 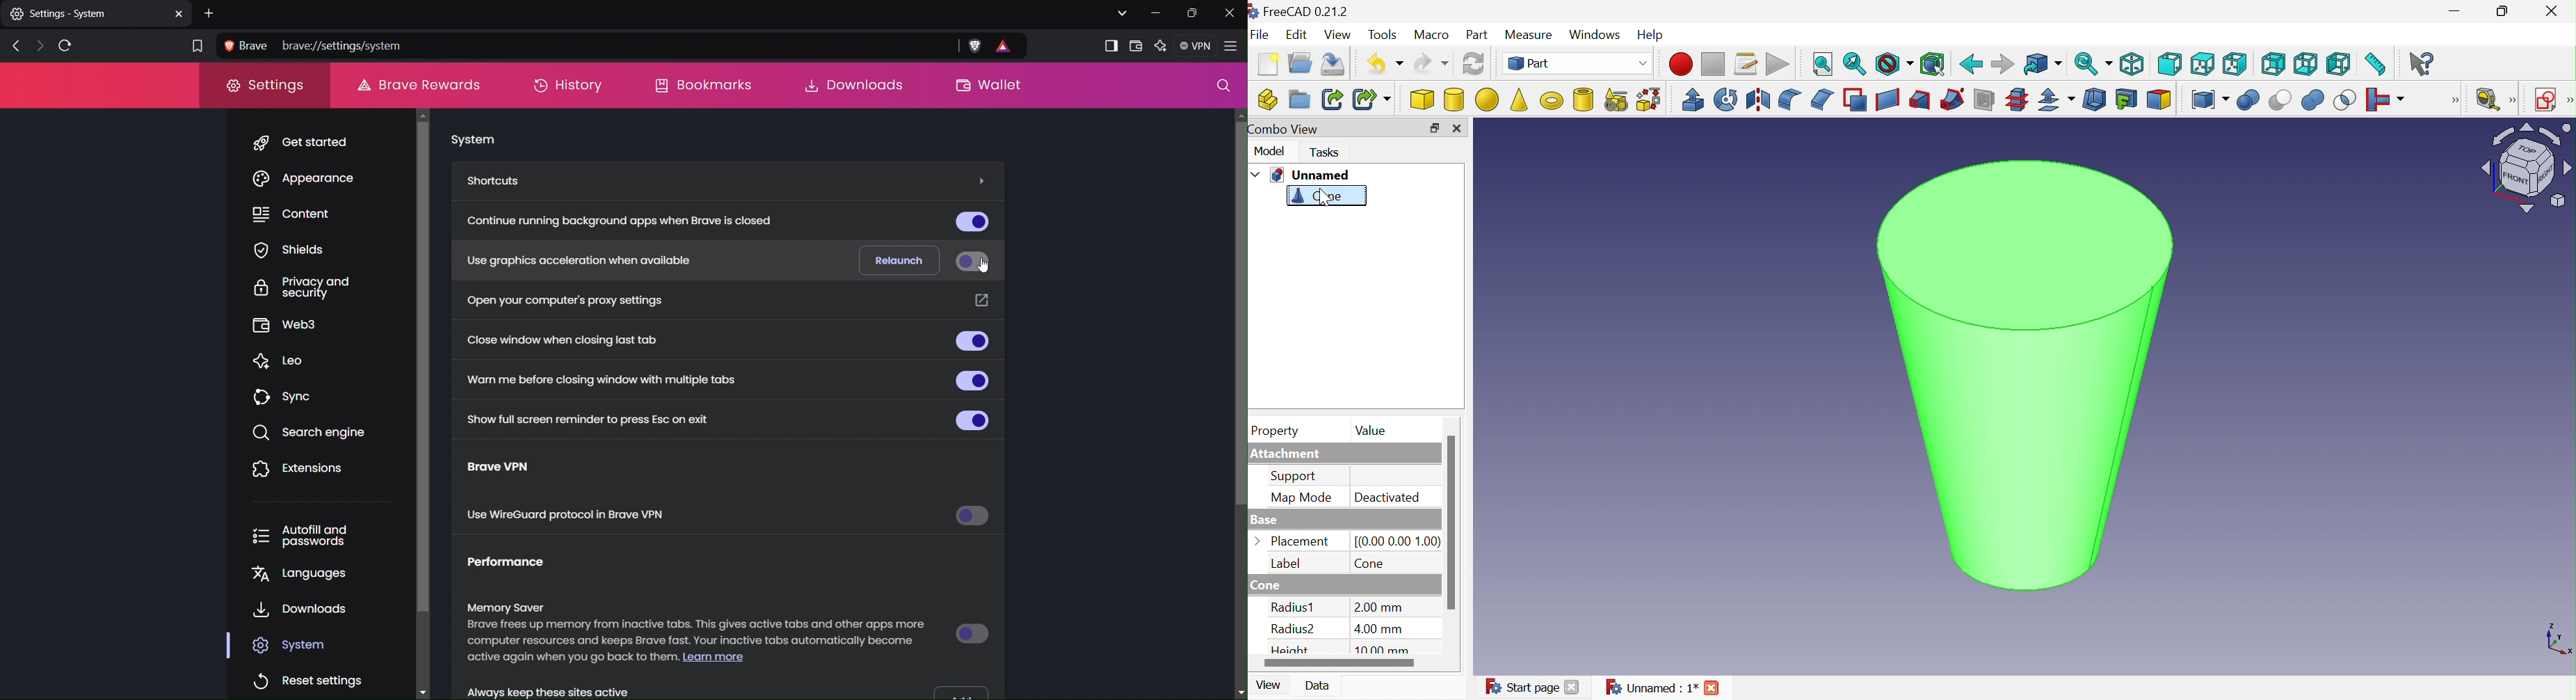 What do you see at coordinates (2388, 101) in the screenshot?
I see `Join objects` at bounding box center [2388, 101].